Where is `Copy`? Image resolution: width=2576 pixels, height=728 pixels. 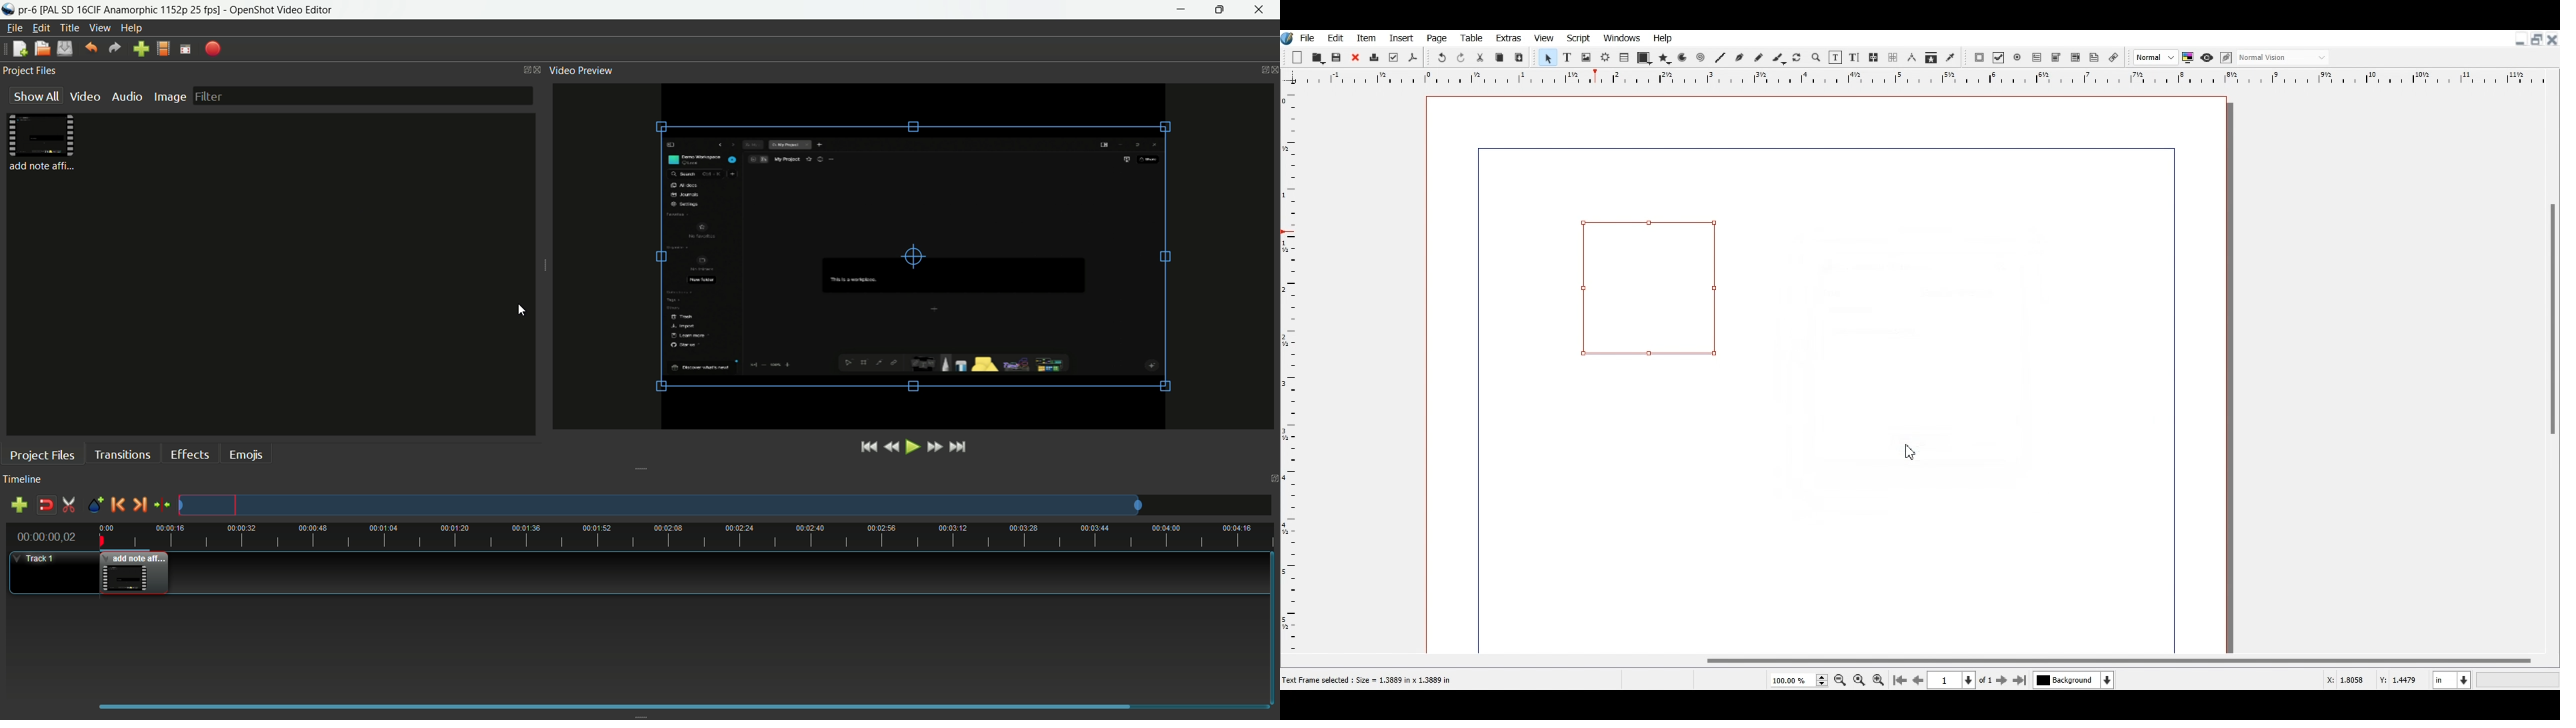
Copy is located at coordinates (1498, 57).